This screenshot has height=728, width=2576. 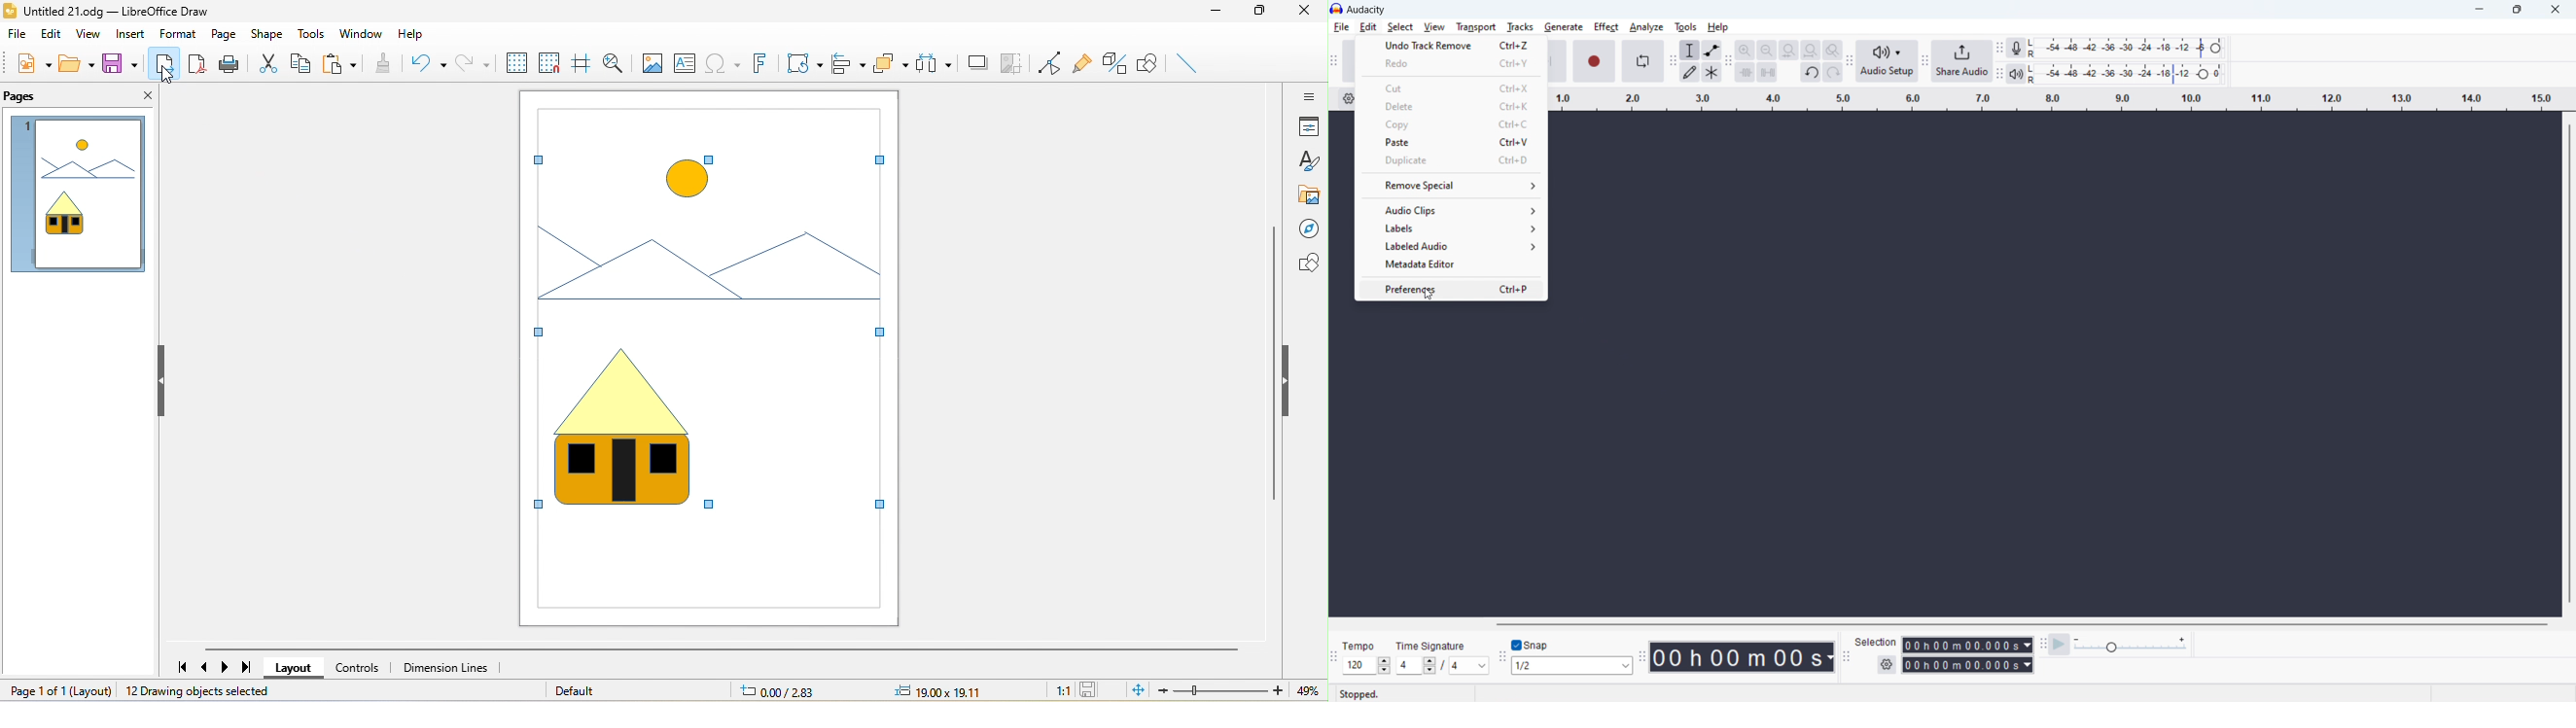 What do you see at coordinates (1138, 690) in the screenshot?
I see `fit page ` at bounding box center [1138, 690].